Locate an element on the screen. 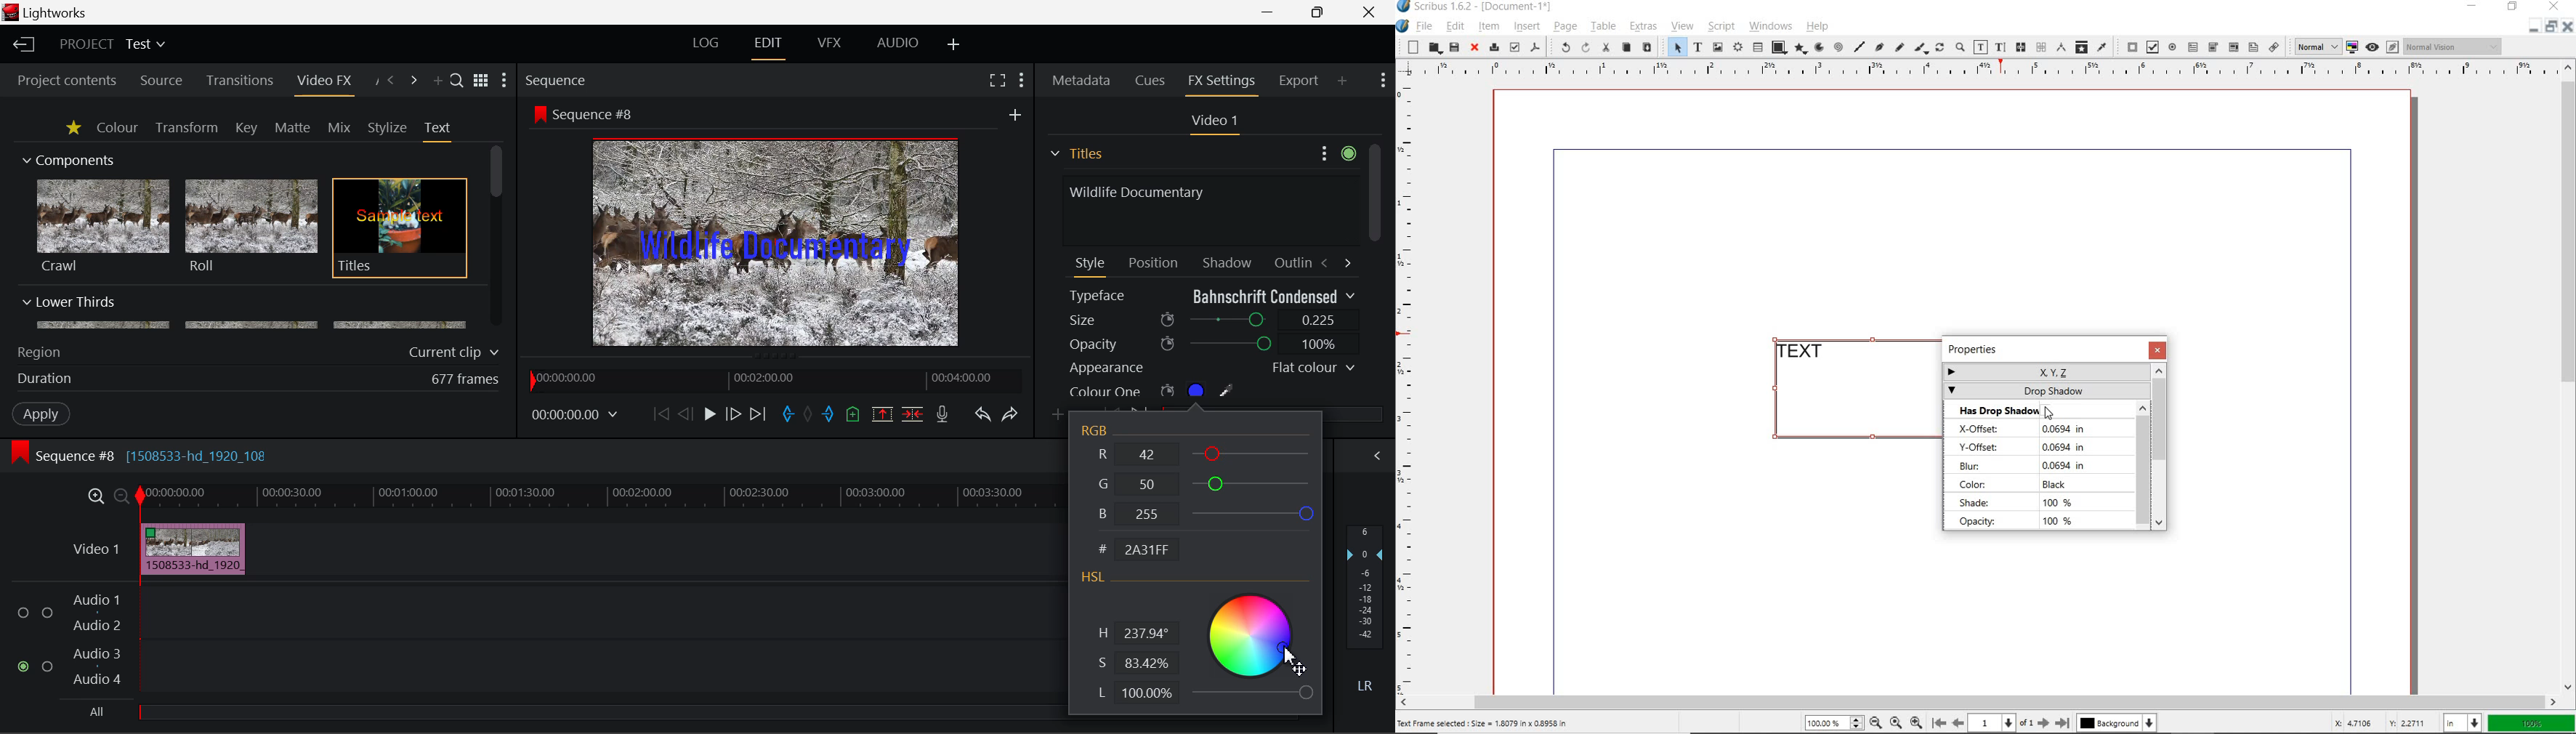 The height and width of the screenshot is (756, 2576). windows is located at coordinates (1772, 27).